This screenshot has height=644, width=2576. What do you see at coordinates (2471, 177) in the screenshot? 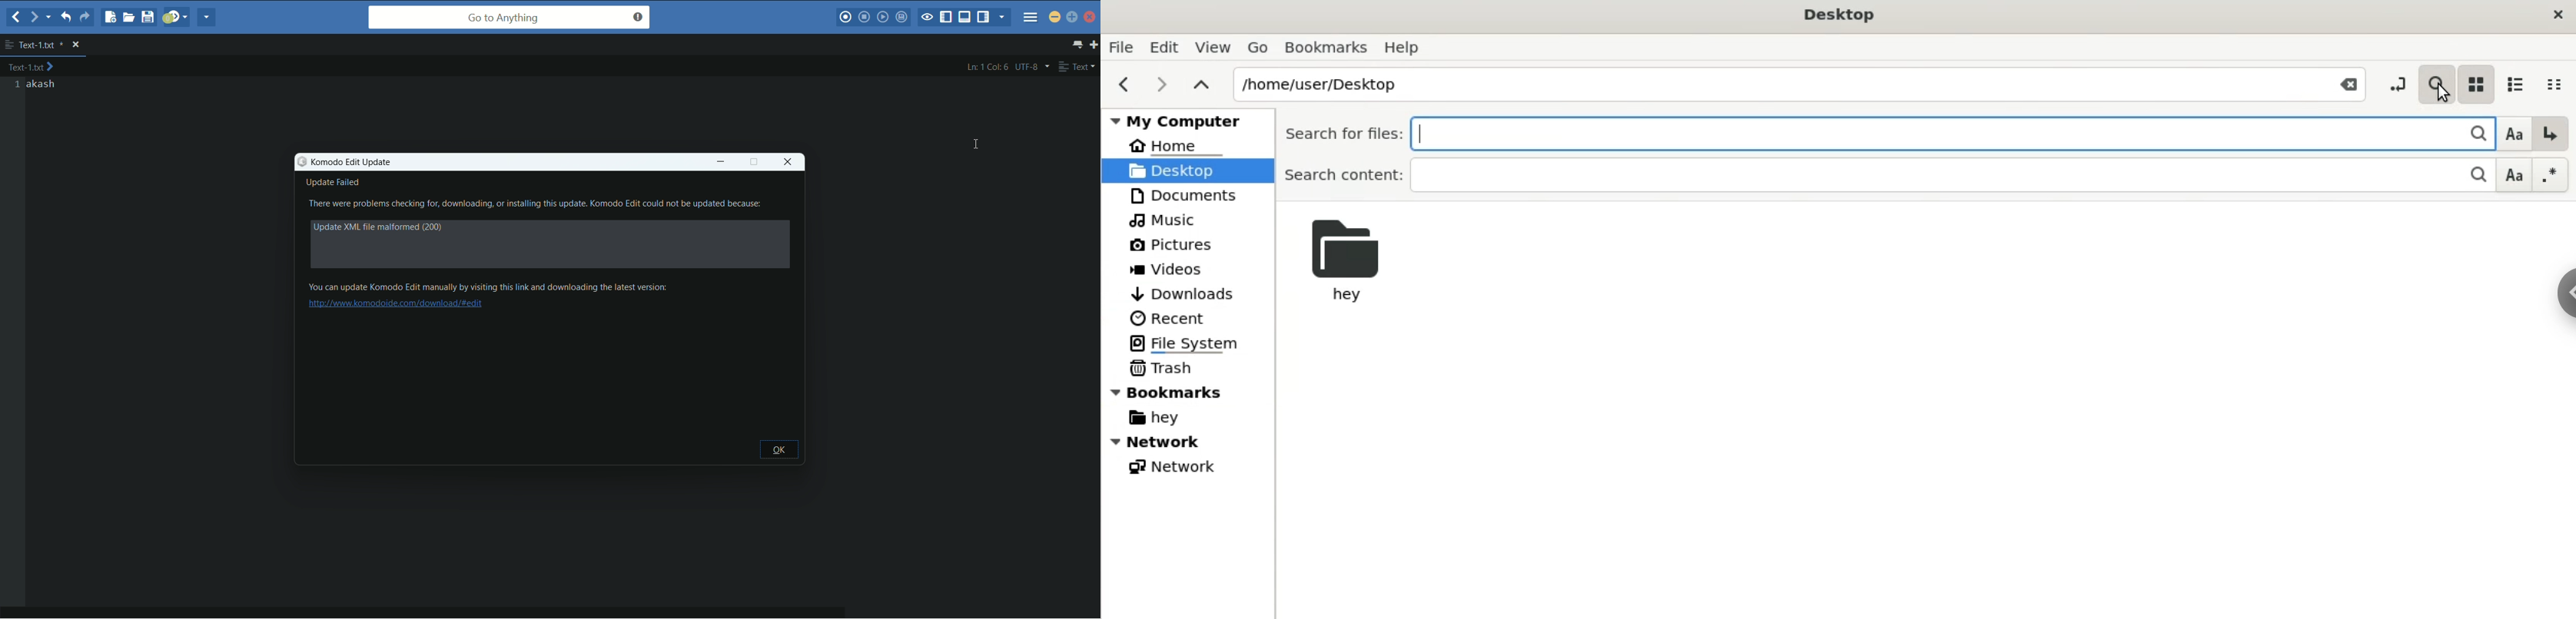
I see `Search` at bounding box center [2471, 177].